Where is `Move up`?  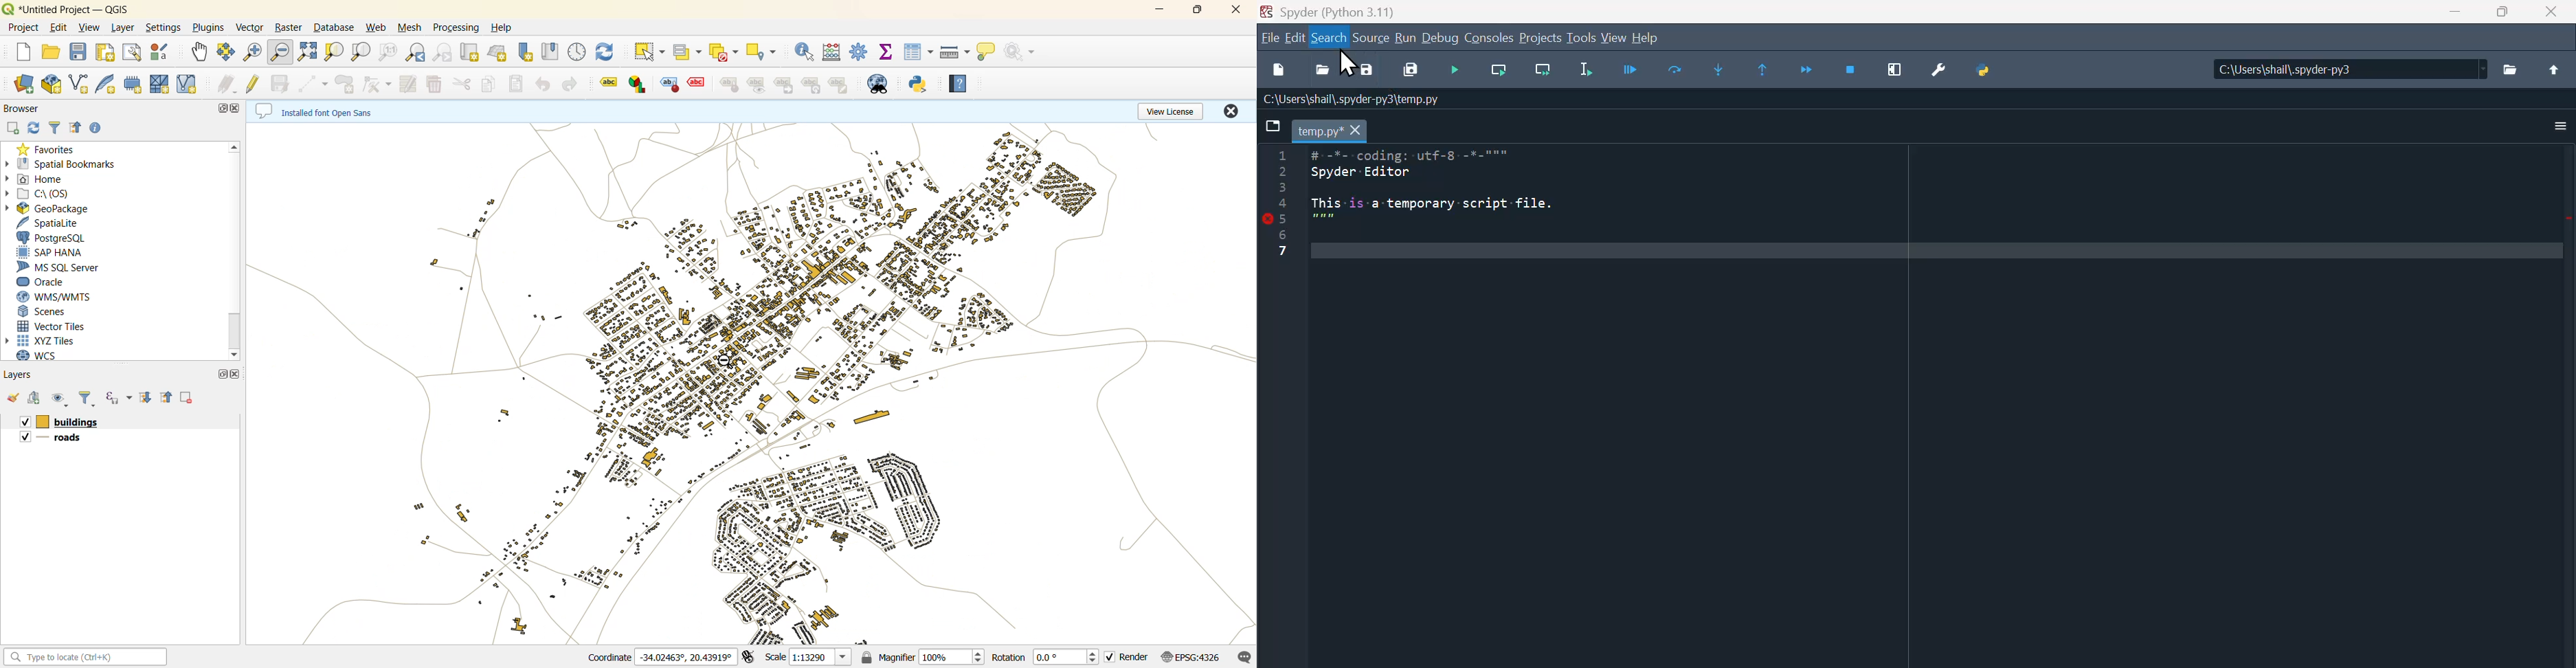 Move up is located at coordinates (2552, 69).